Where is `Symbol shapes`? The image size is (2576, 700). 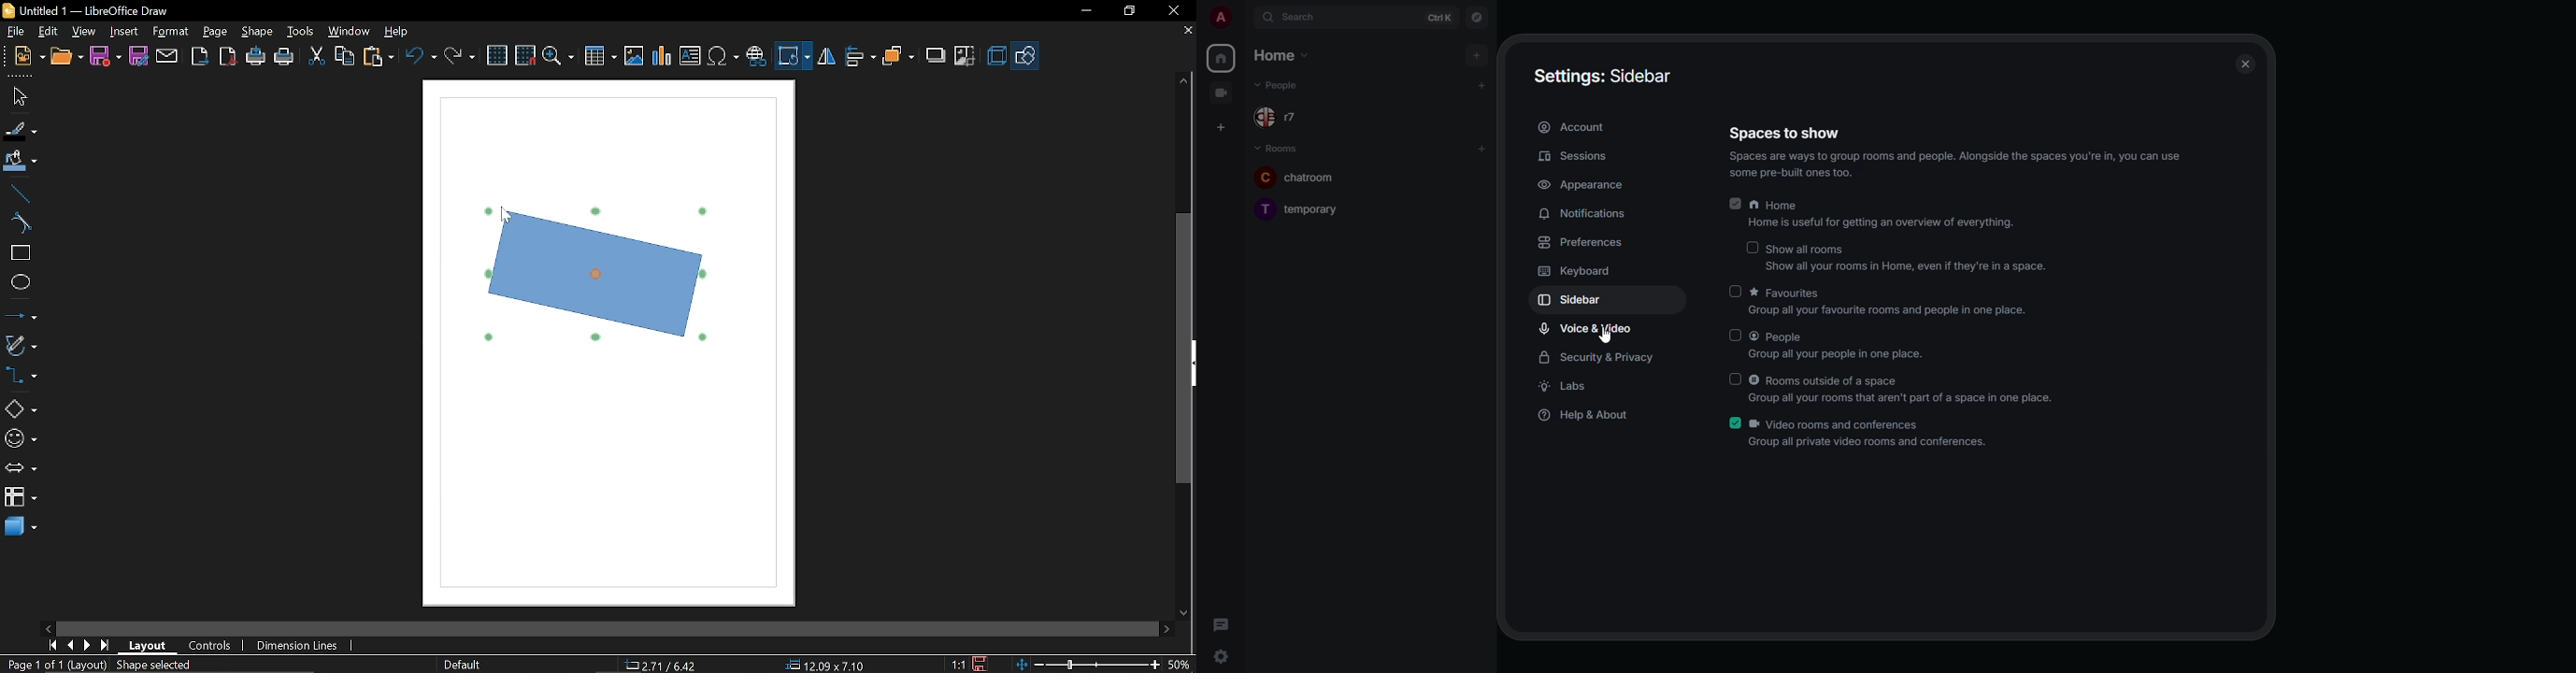 Symbol shapes is located at coordinates (20, 439).